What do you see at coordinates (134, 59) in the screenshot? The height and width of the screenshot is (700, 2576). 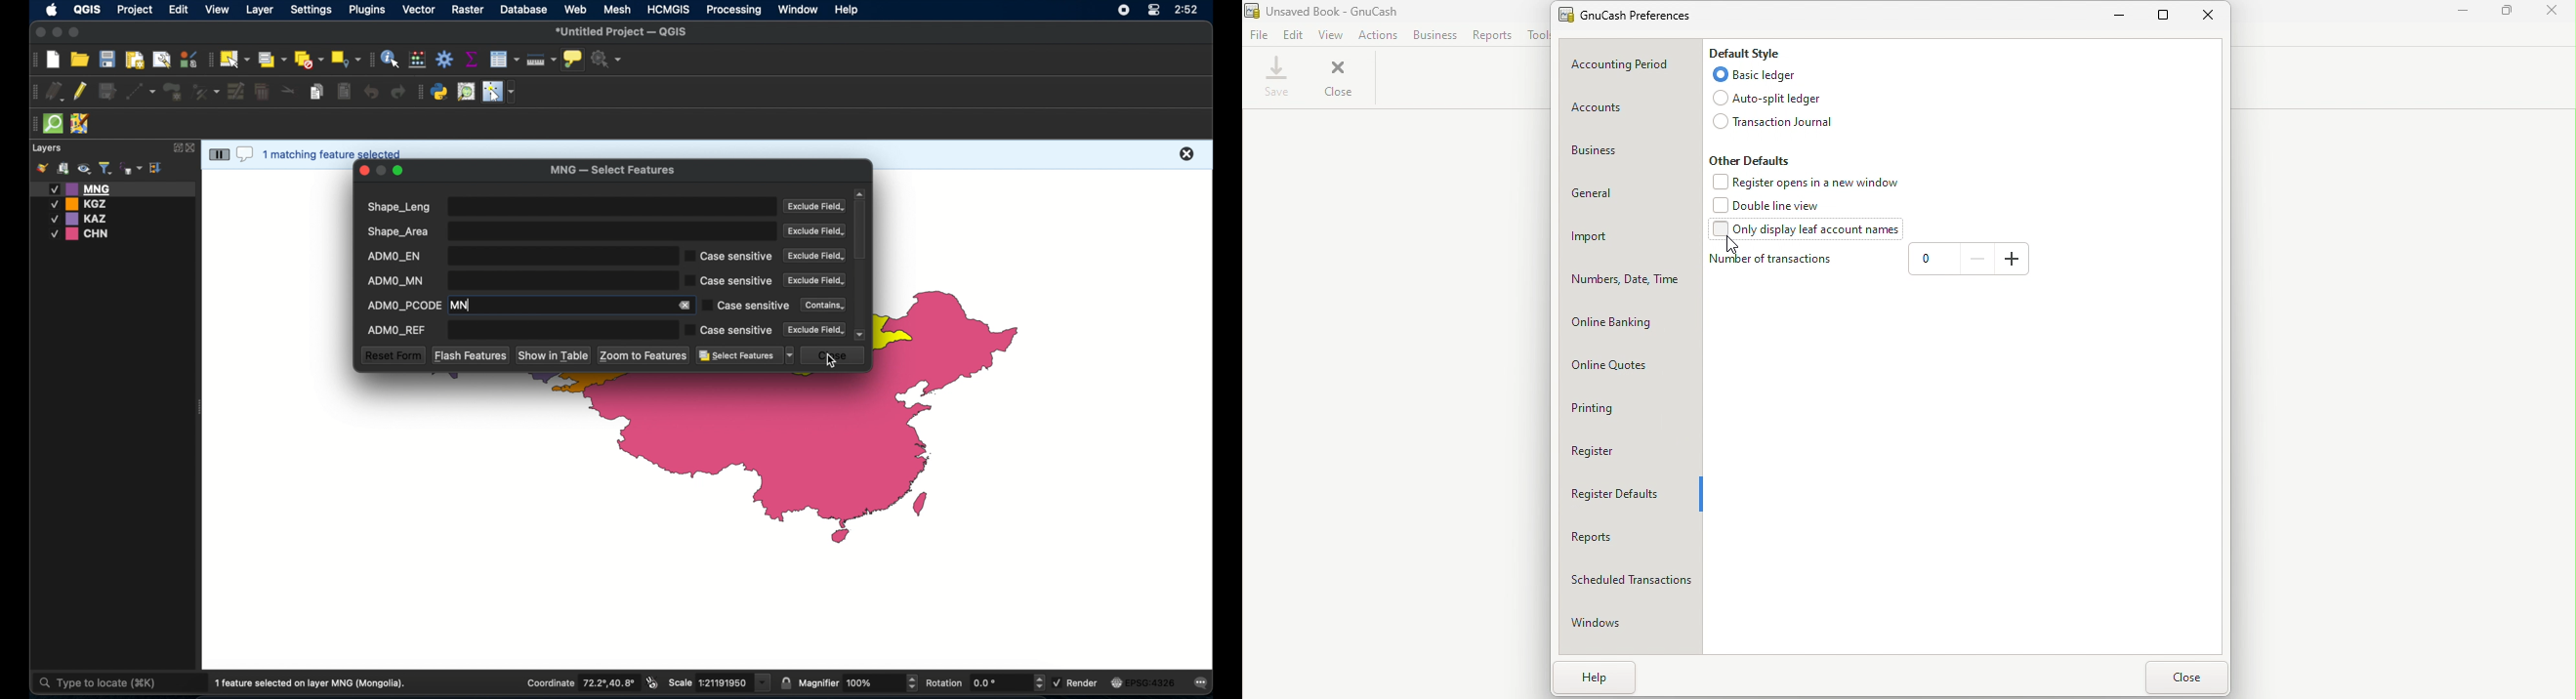 I see `print layout` at bounding box center [134, 59].